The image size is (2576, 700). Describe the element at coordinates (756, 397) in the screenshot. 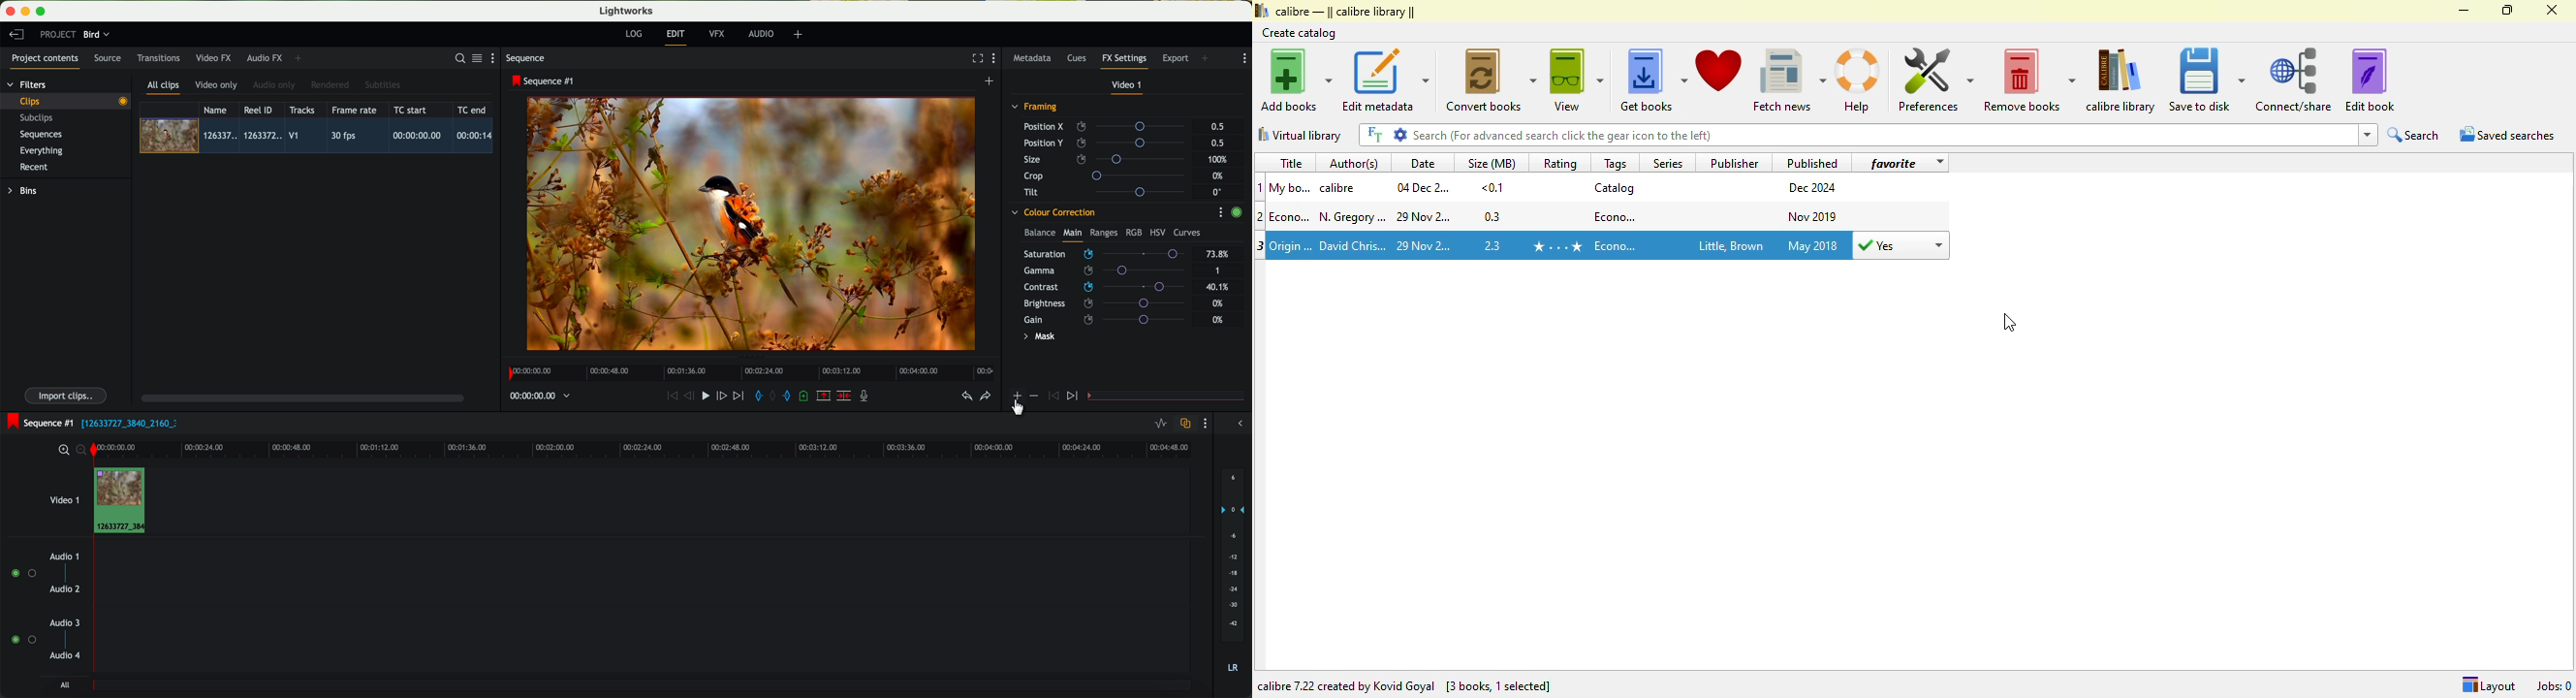

I see `add 'in' mark` at that location.